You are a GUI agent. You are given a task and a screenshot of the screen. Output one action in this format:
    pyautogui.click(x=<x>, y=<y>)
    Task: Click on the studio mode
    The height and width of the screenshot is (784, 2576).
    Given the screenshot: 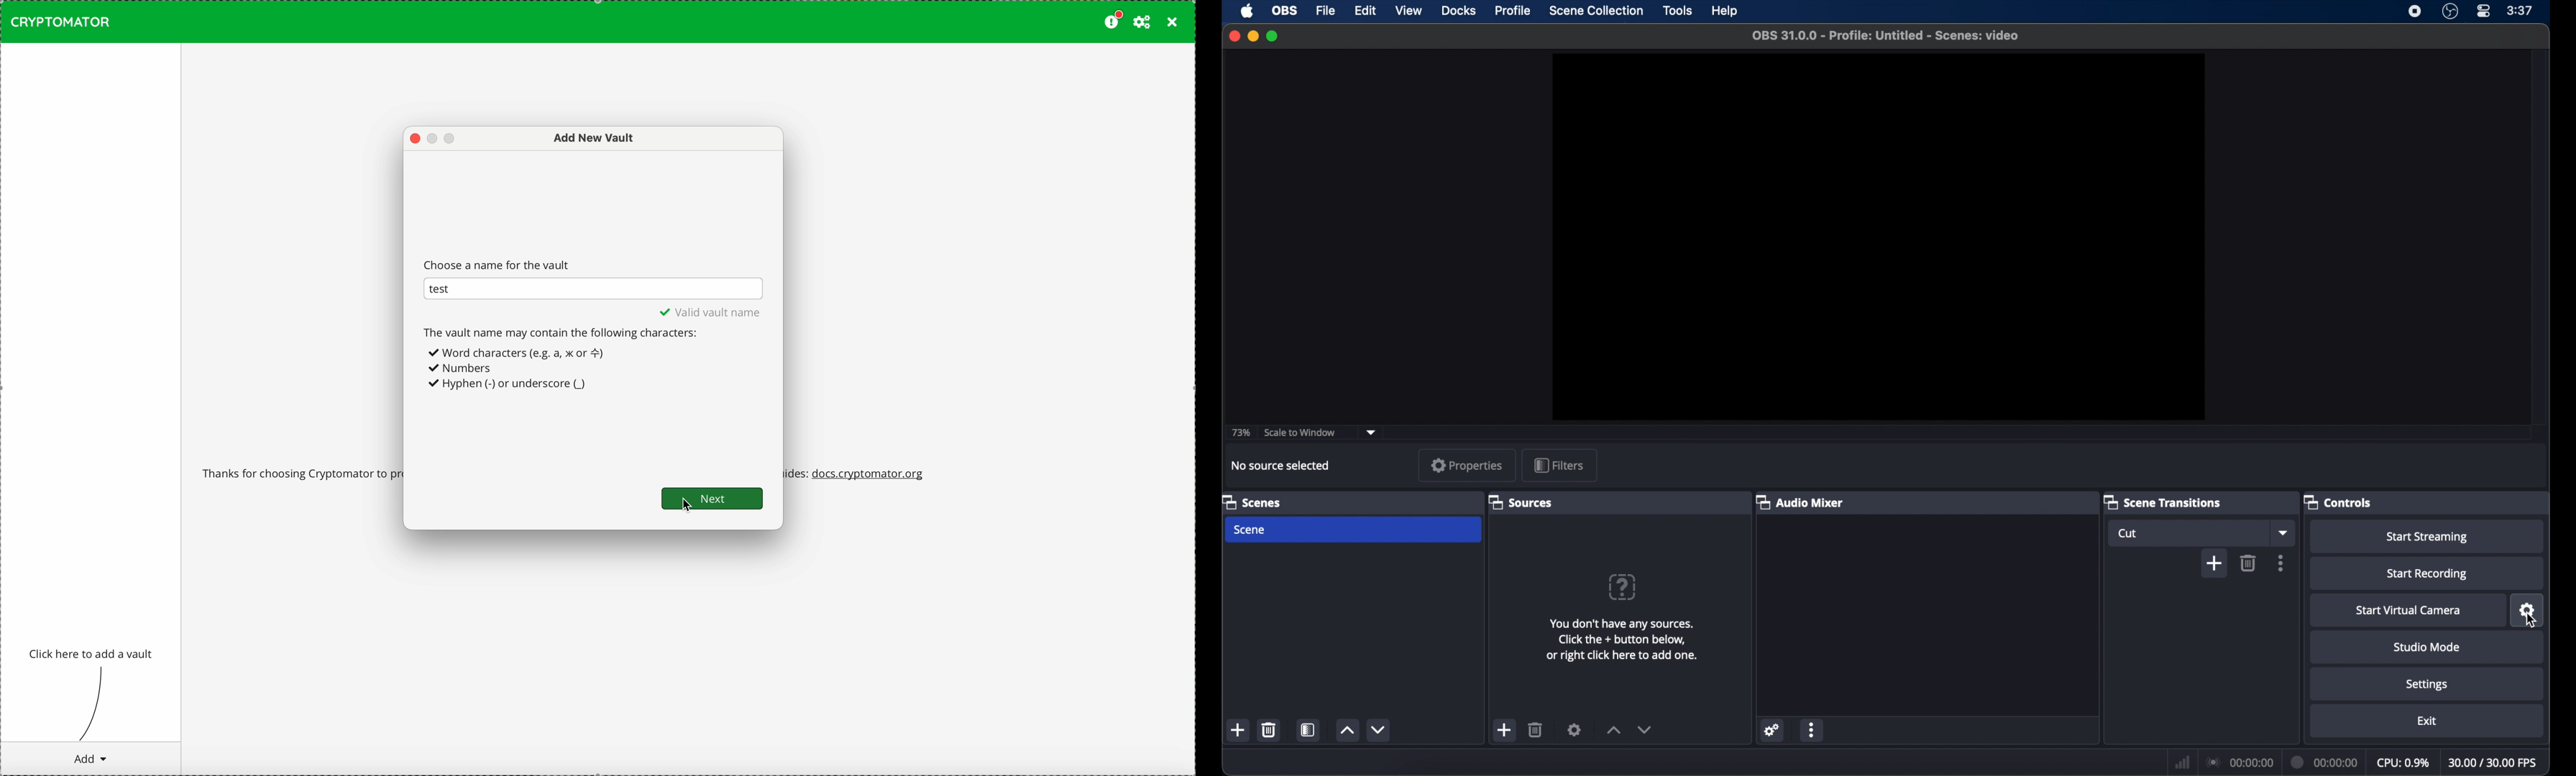 What is the action you would take?
    pyautogui.click(x=2429, y=647)
    